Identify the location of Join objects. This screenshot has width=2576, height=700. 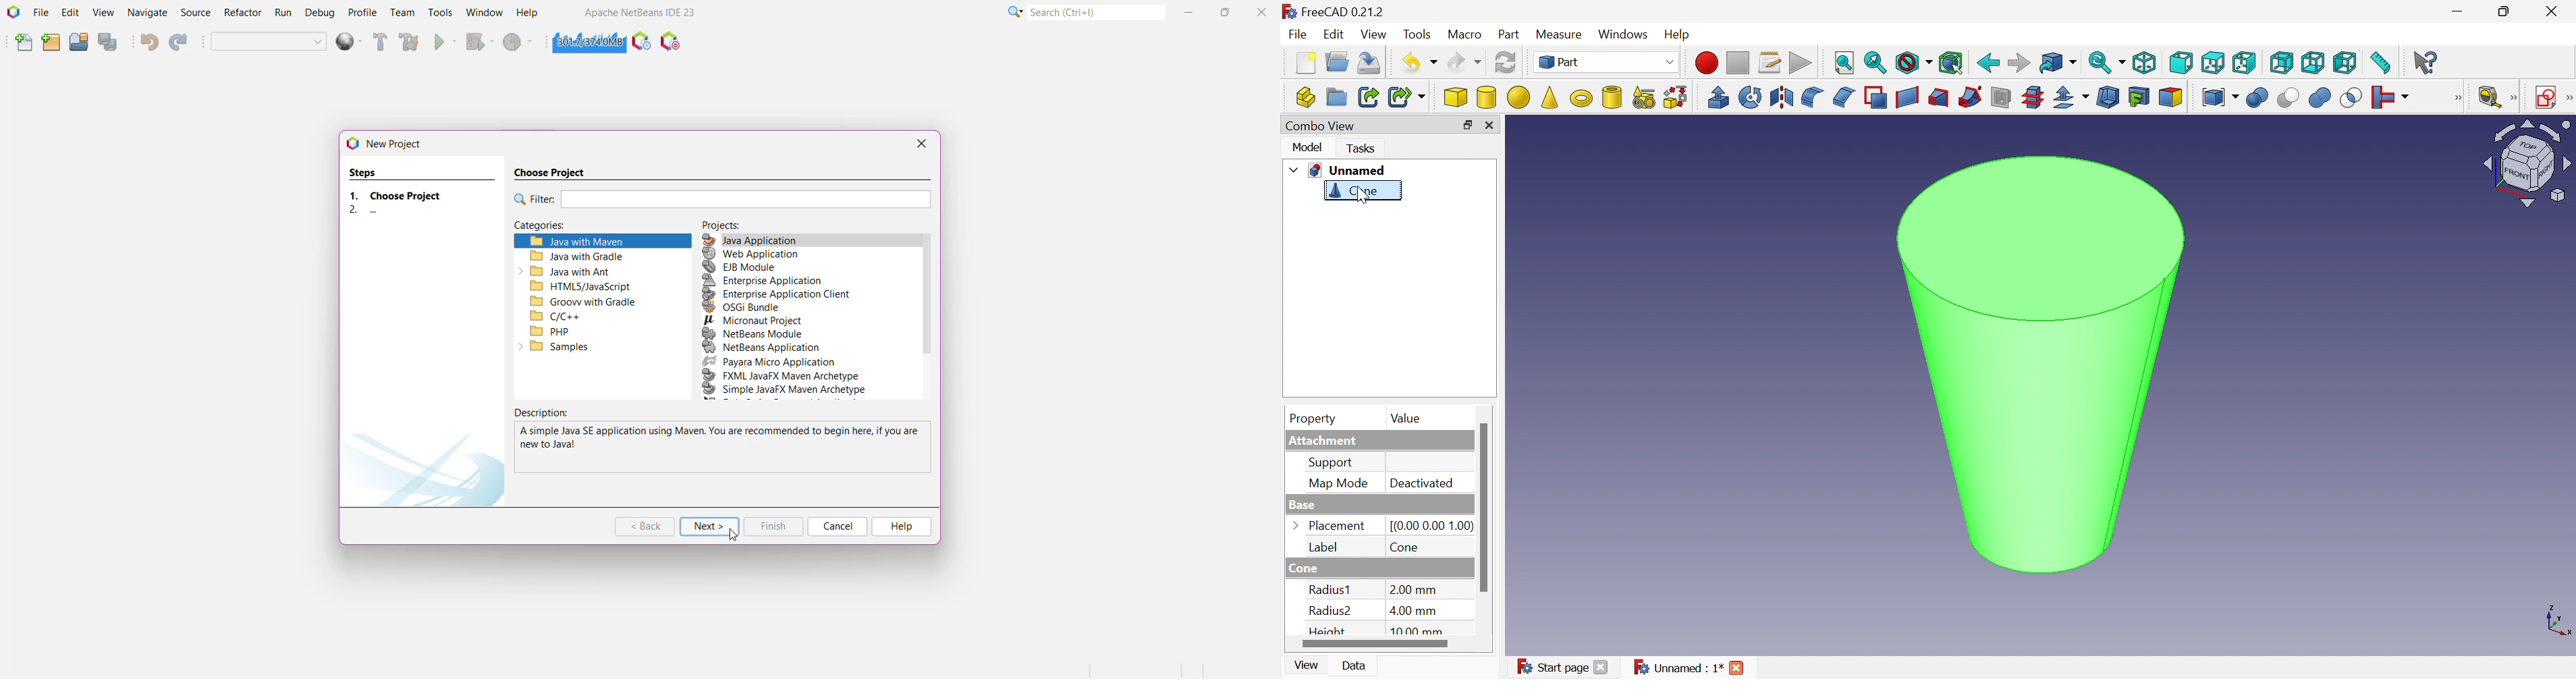
(2393, 96).